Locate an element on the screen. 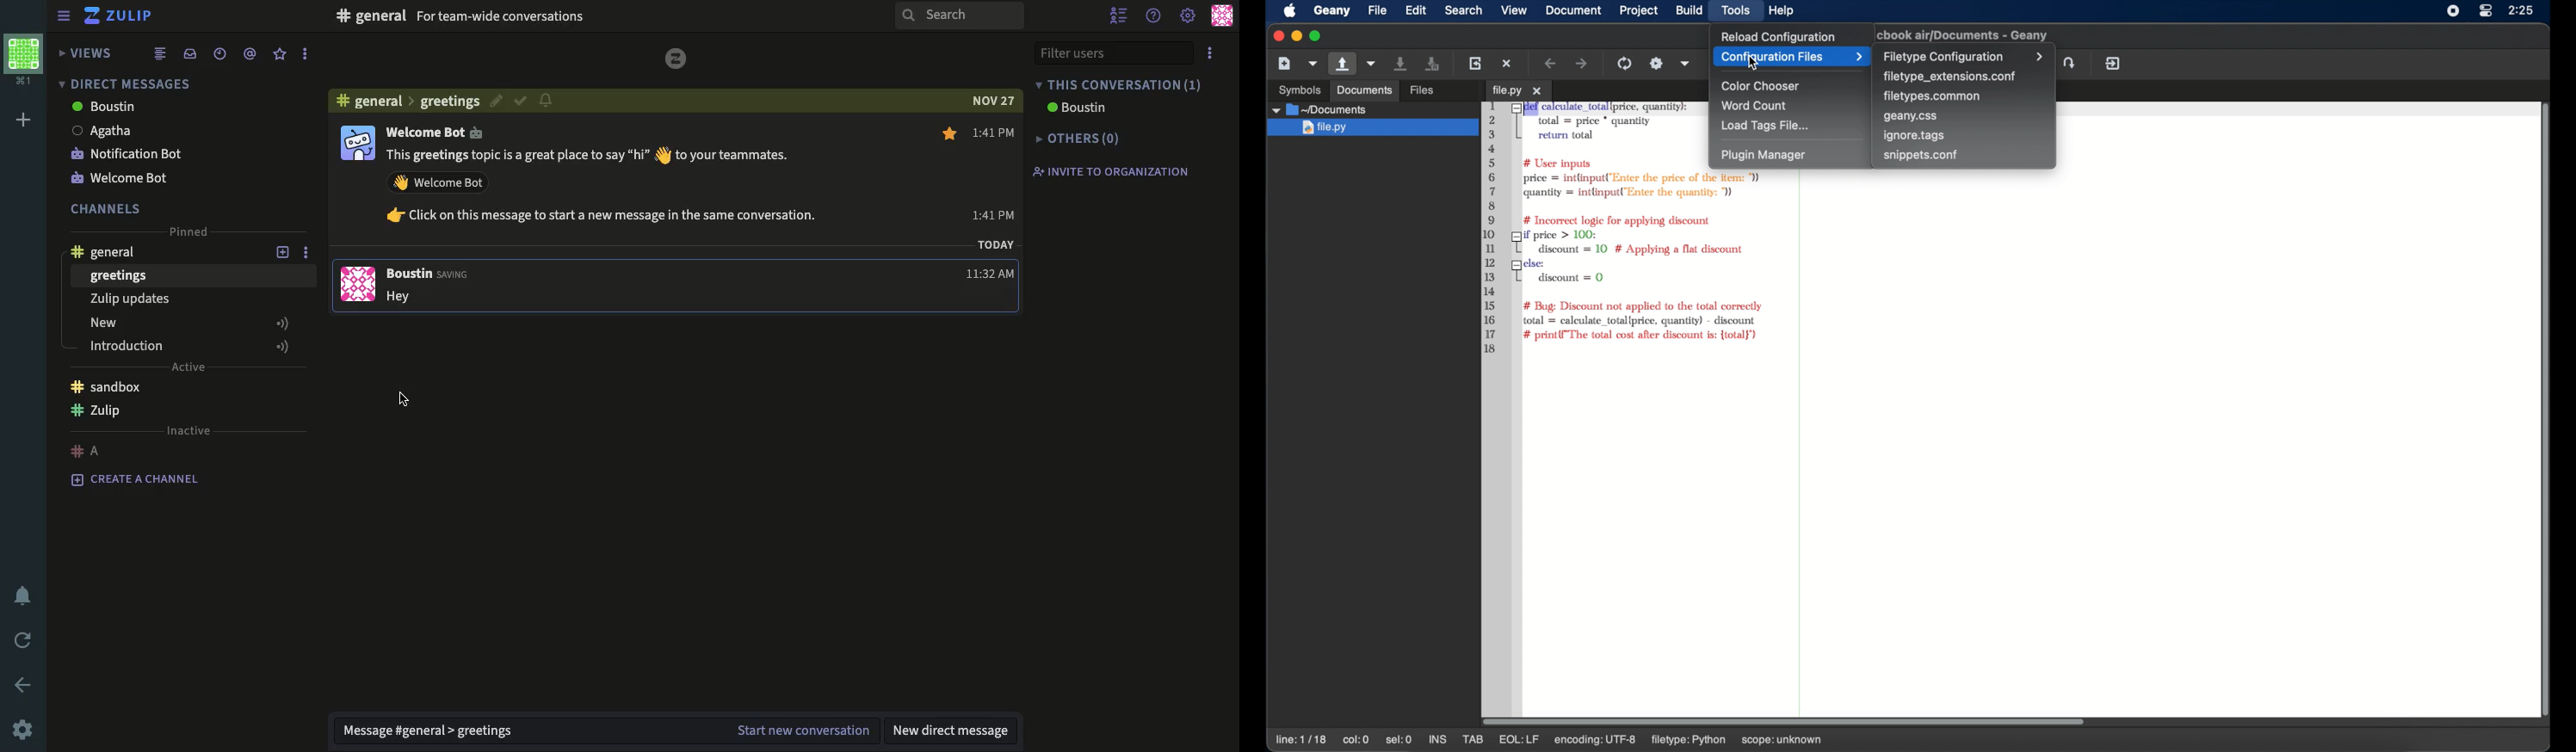 The height and width of the screenshot is (756, 2576). NOV 23 is located at coordinates (991, 98).